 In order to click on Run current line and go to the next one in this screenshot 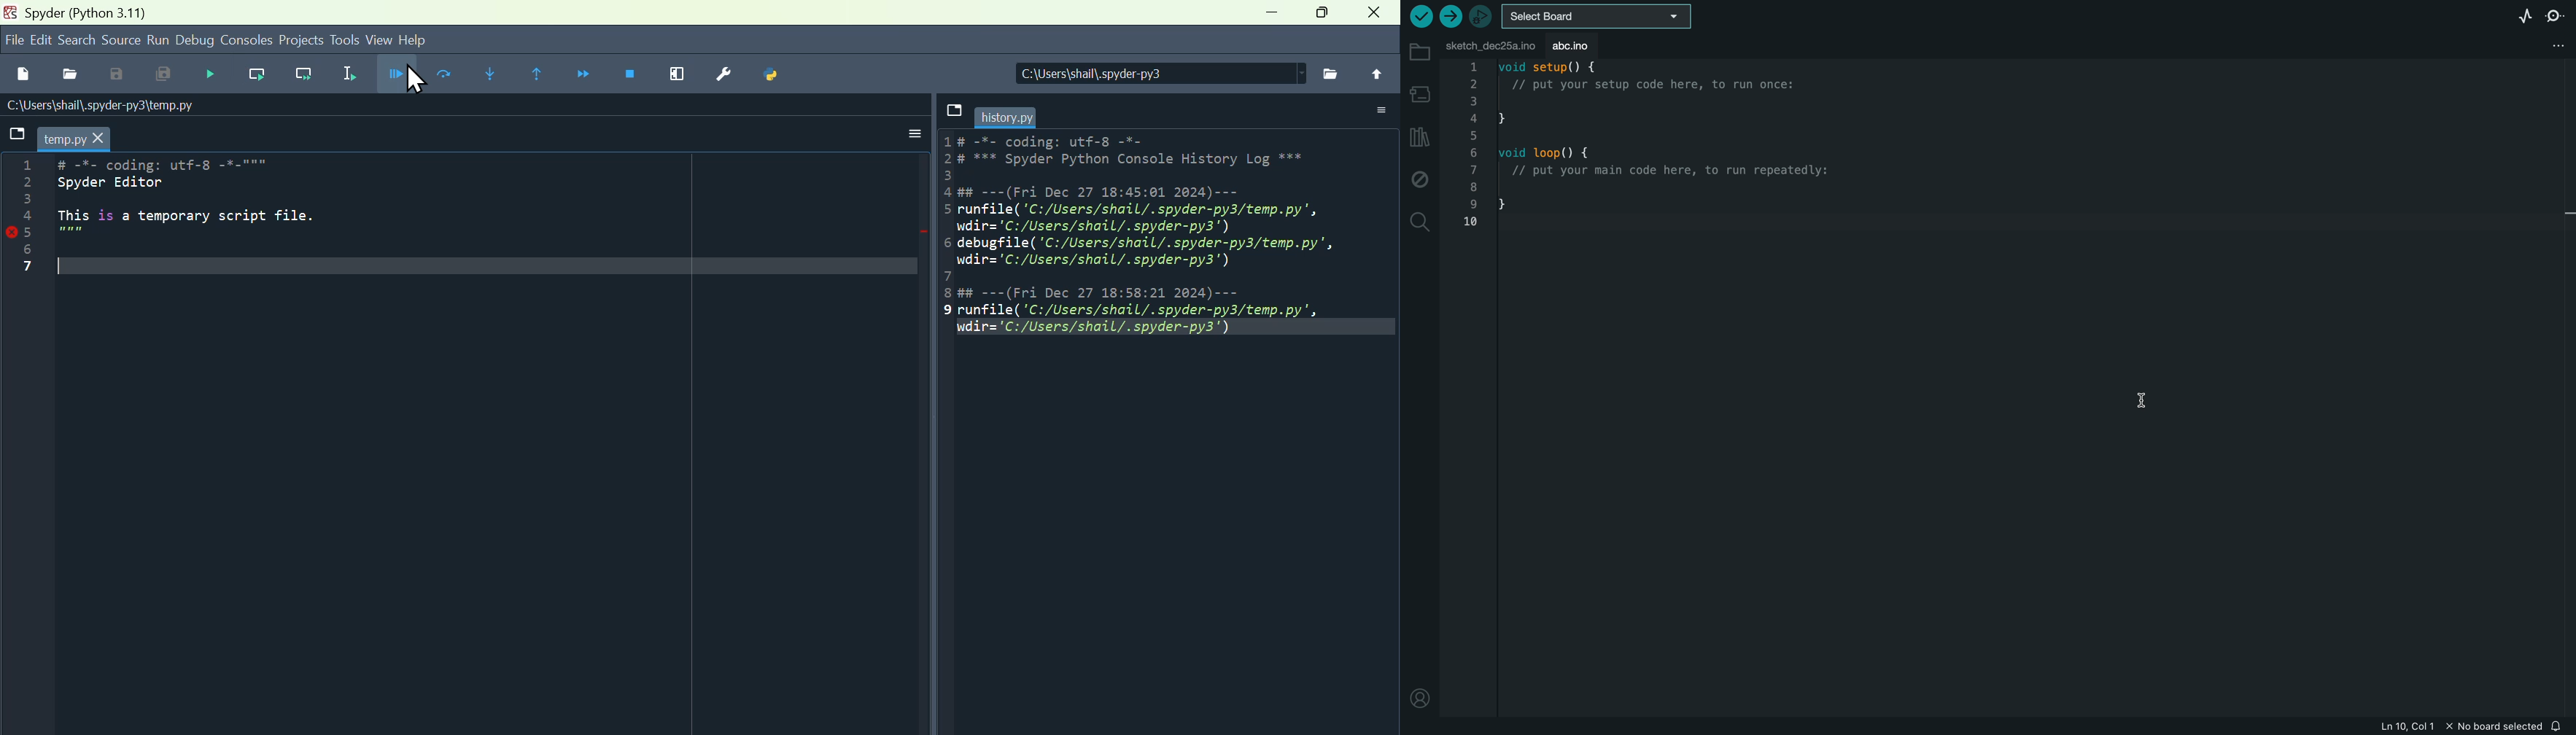, I will do `click(310, 75)`.